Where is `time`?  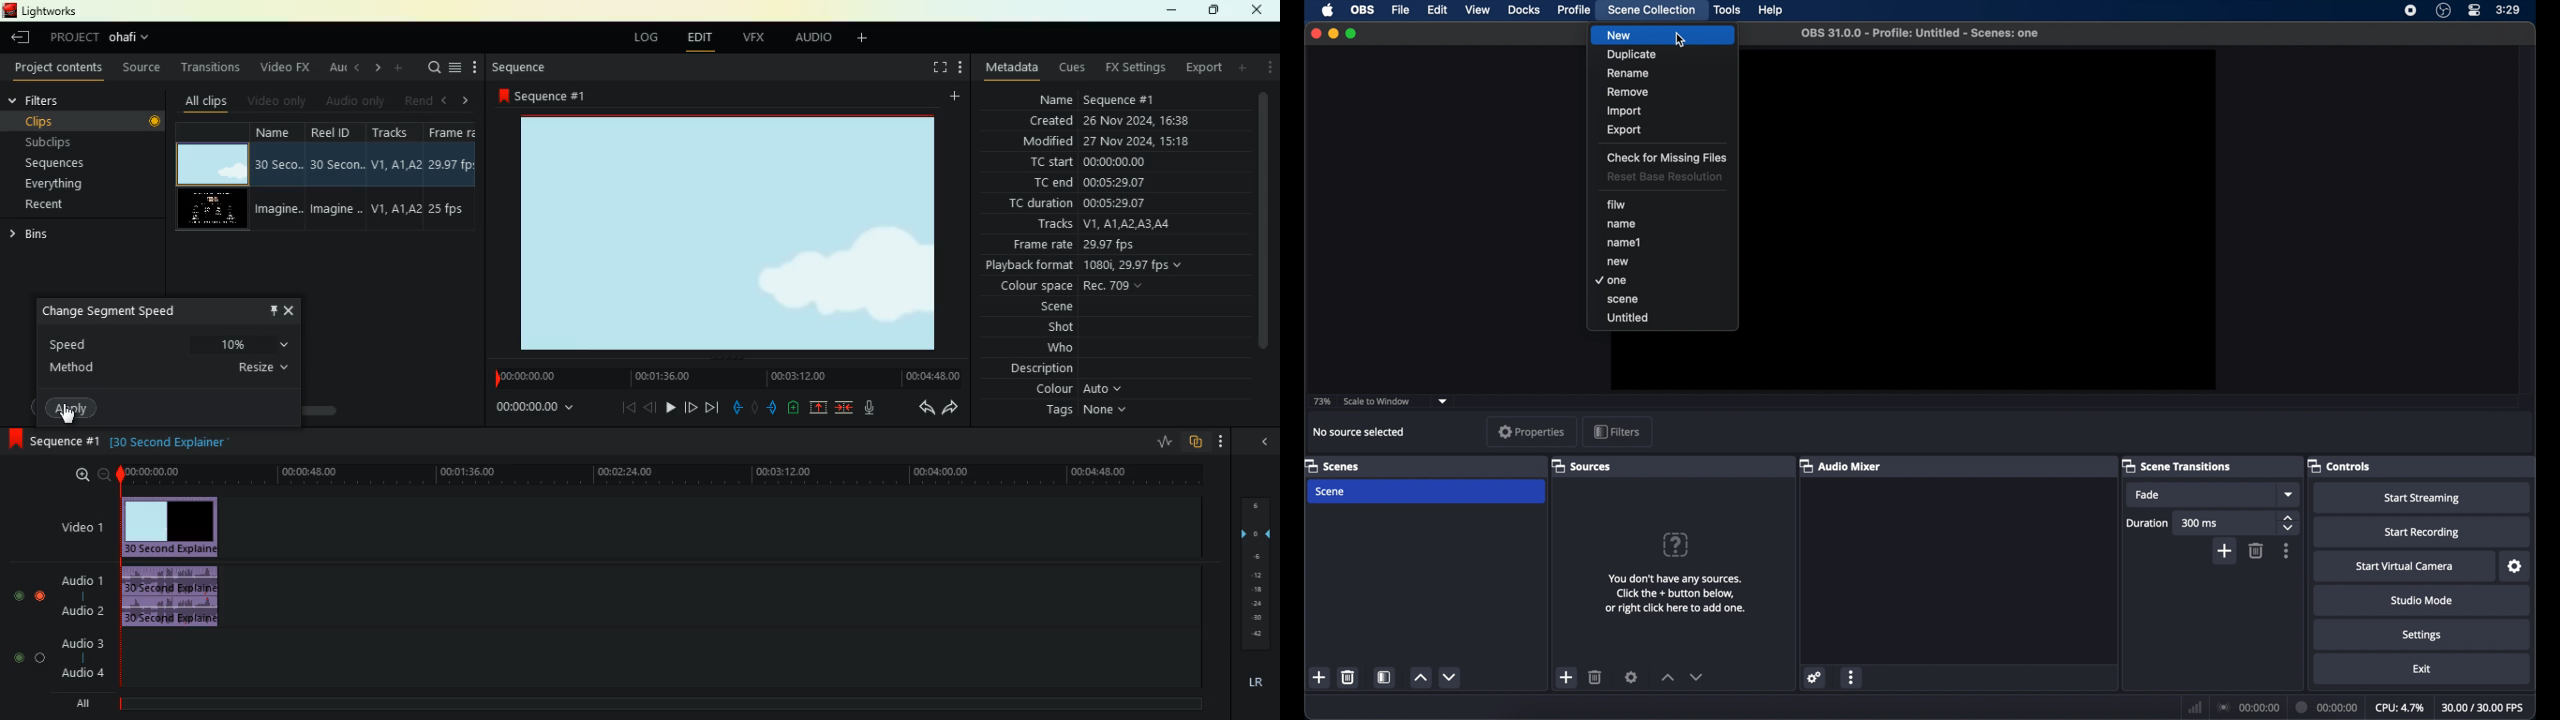
time is located at coordinates (664, 474).